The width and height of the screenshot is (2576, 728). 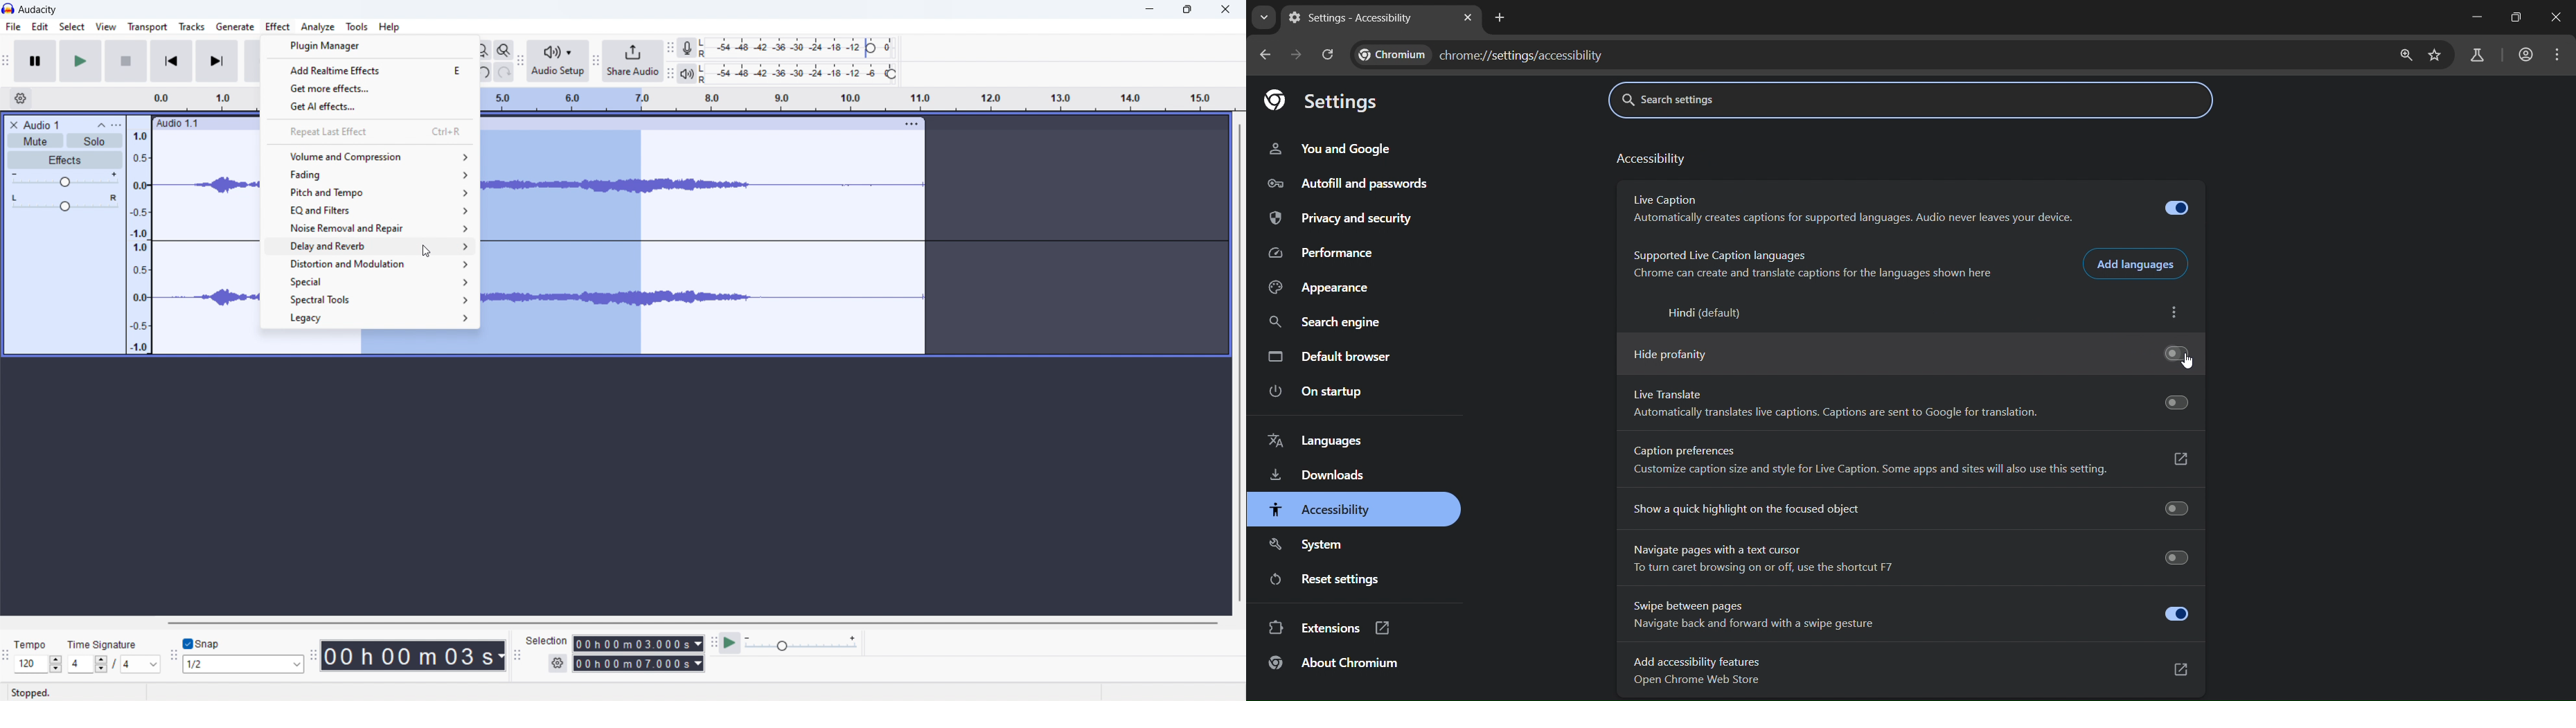 I want to click on cursor, so click(x=2190, y=363).